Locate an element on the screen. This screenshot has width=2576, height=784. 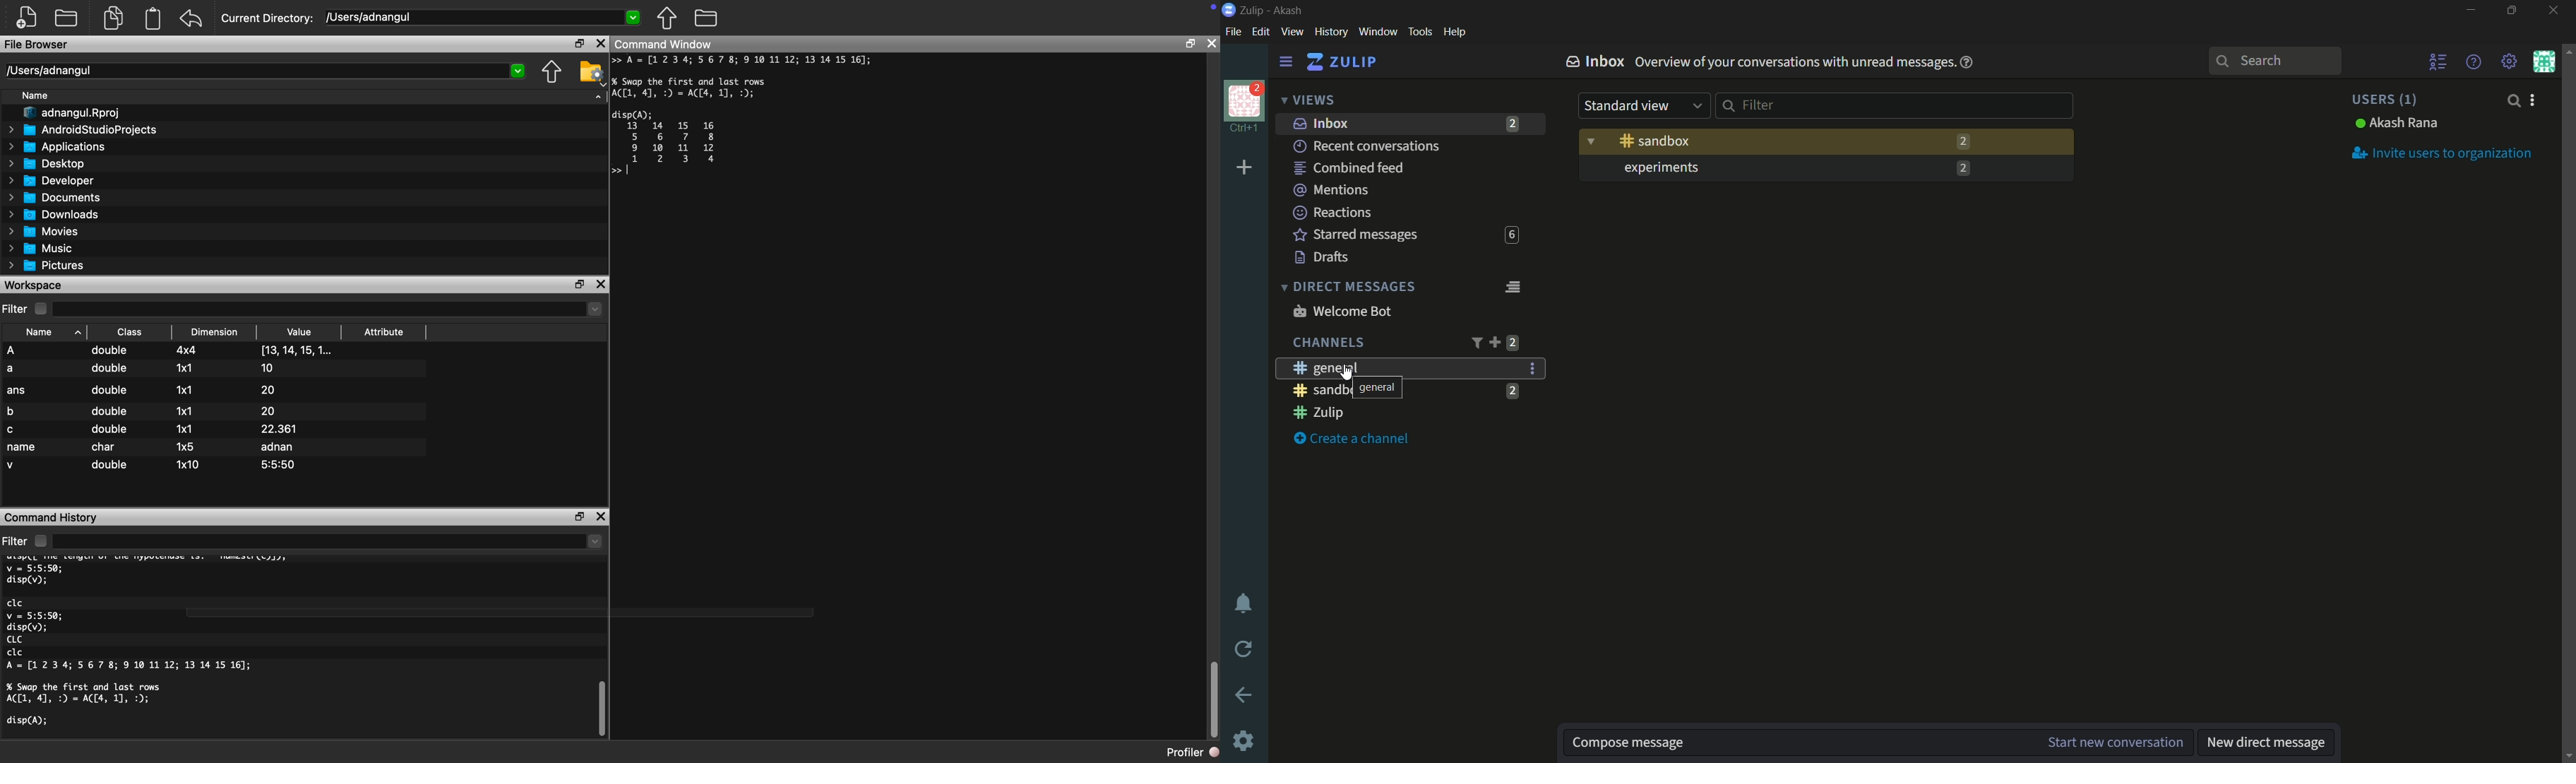
direct messages dropdown is located at coordinates (1347, 288).